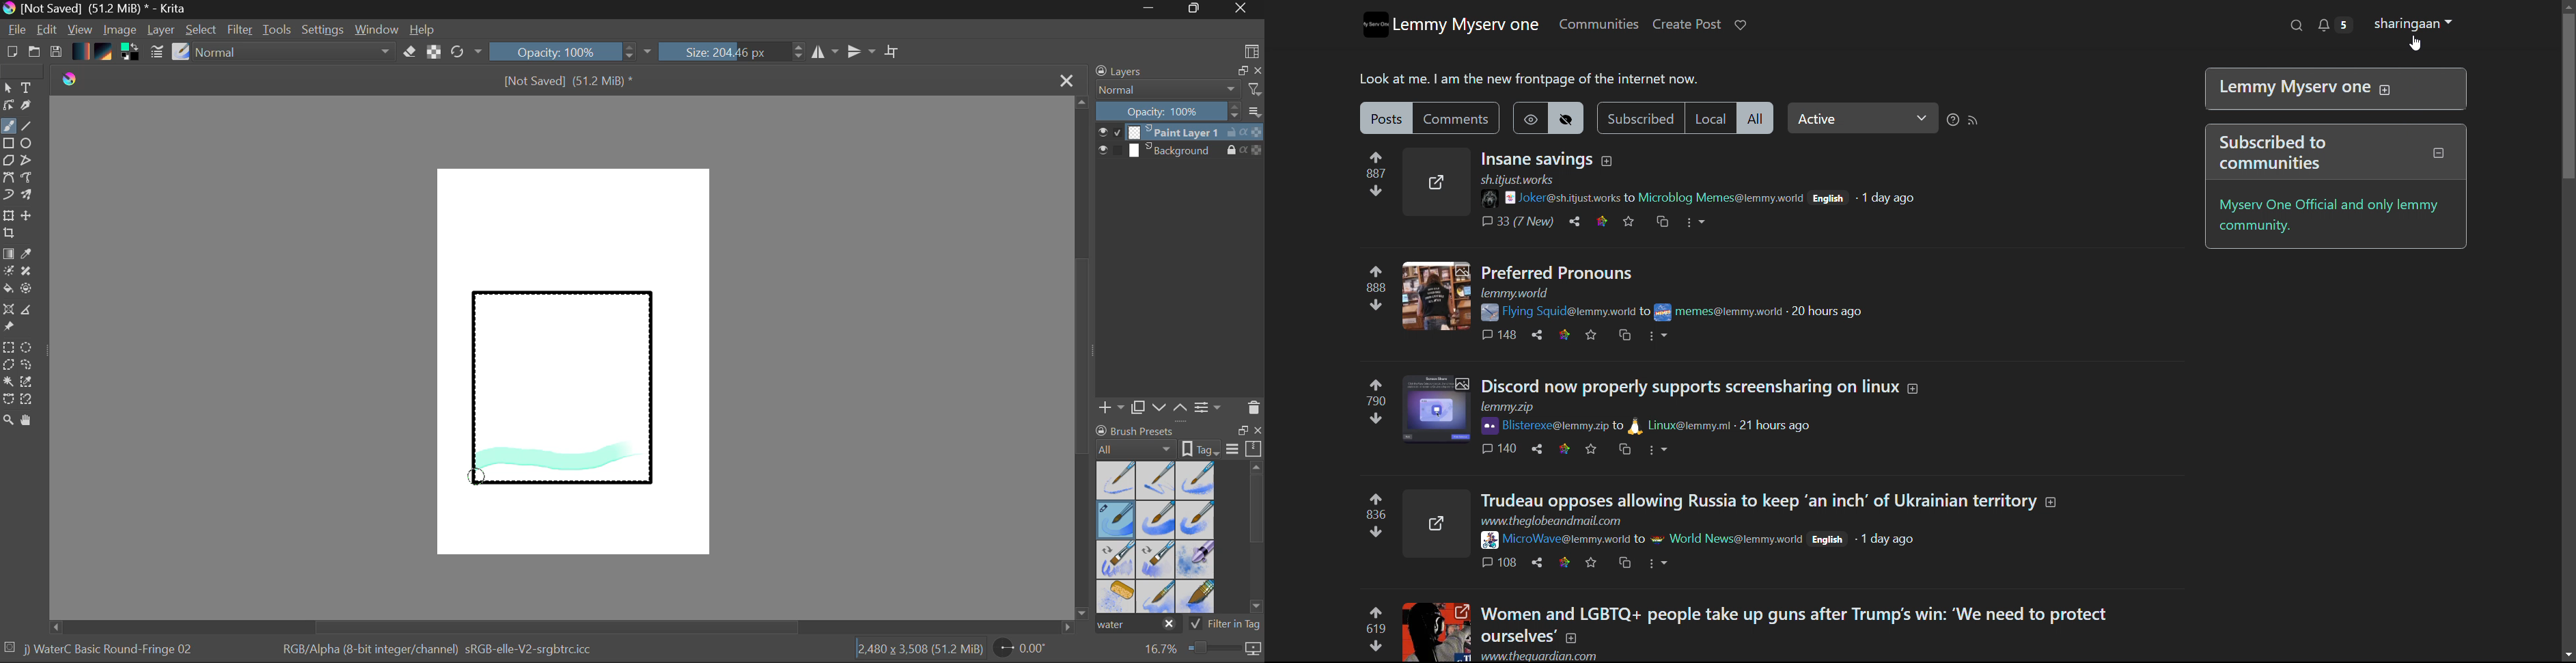 The image size is (2576, 672). What do you see at coordinates (1624, 563) in the screenshot?
I see `crosspost` at bounding box center [1624, 563].